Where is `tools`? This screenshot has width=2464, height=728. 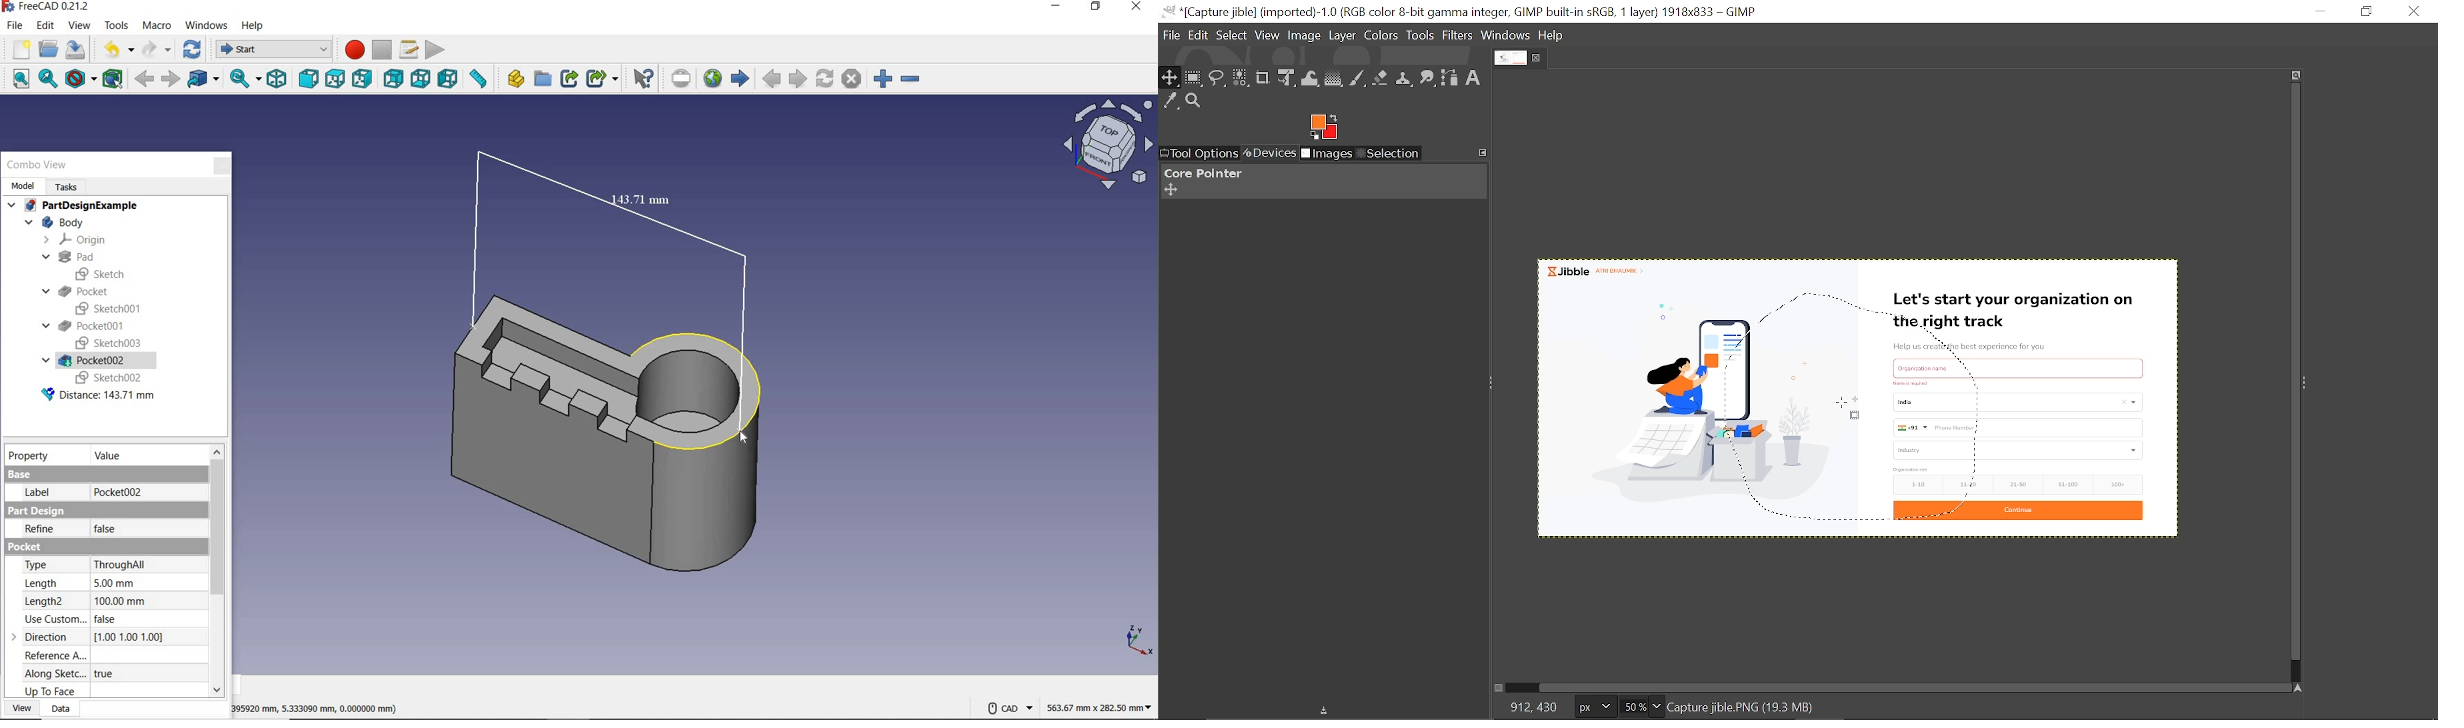
tools is located at coordinates (114, 26).